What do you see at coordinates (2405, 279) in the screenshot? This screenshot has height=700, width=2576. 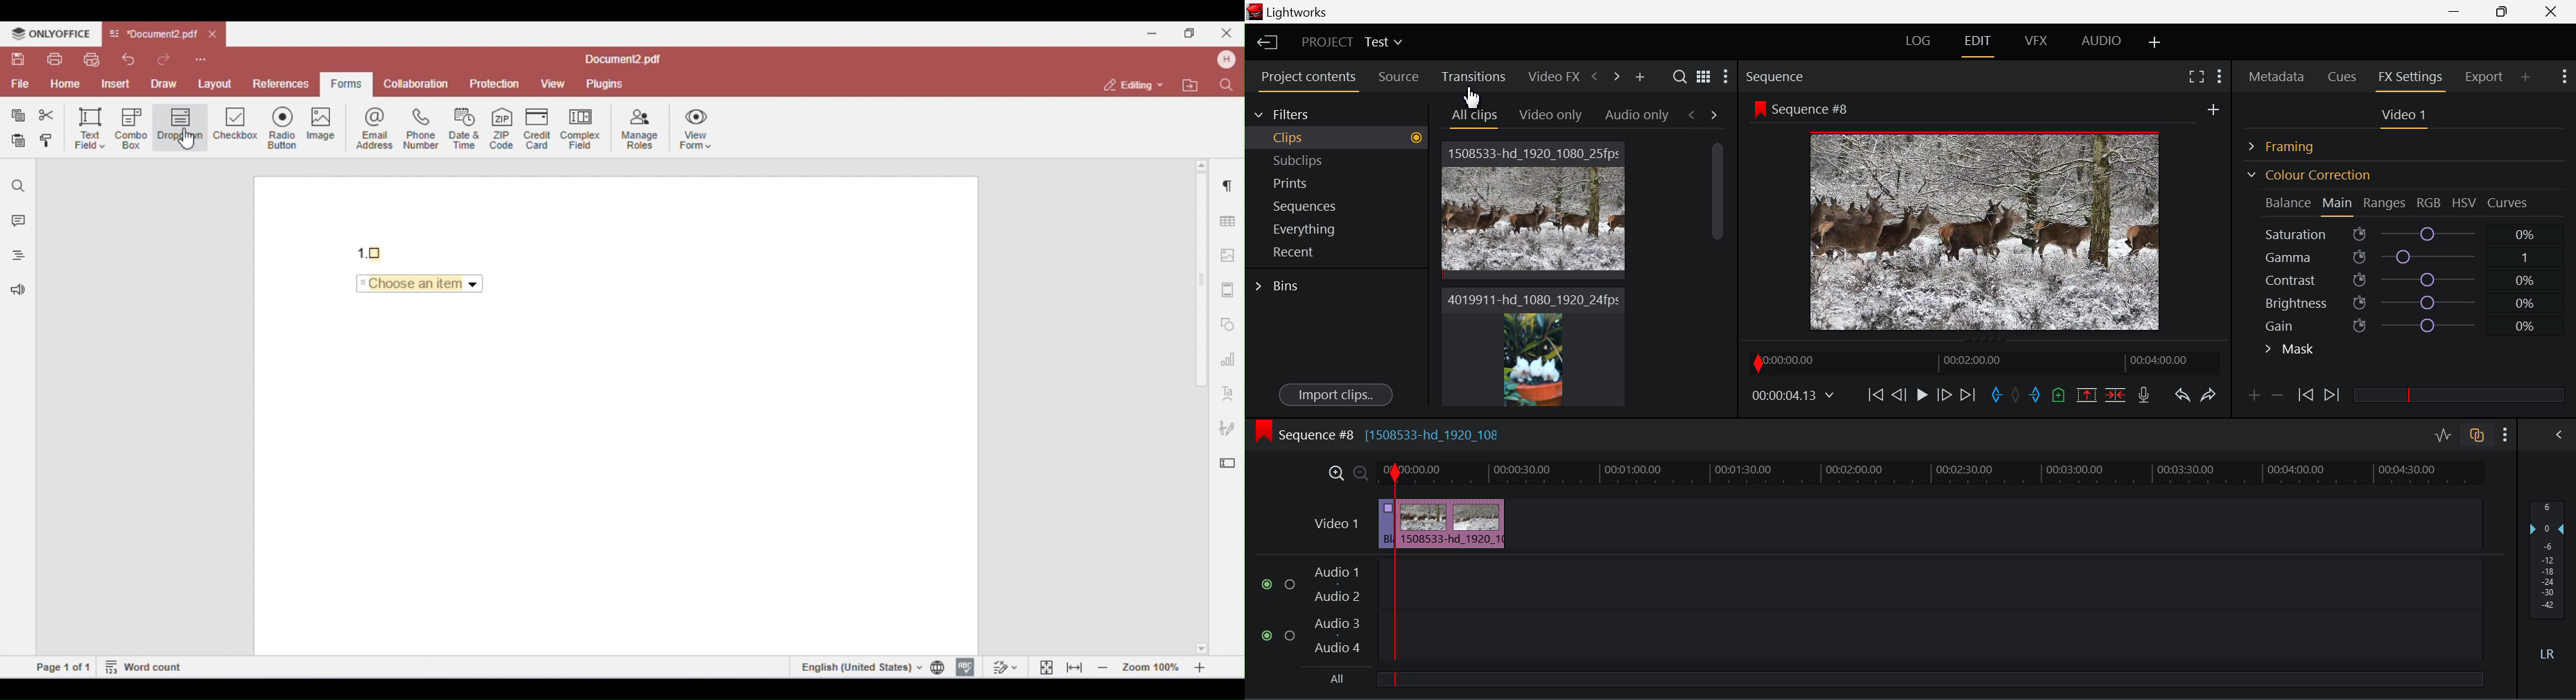 I see `Contrast` at bounding box center [2405, 279].